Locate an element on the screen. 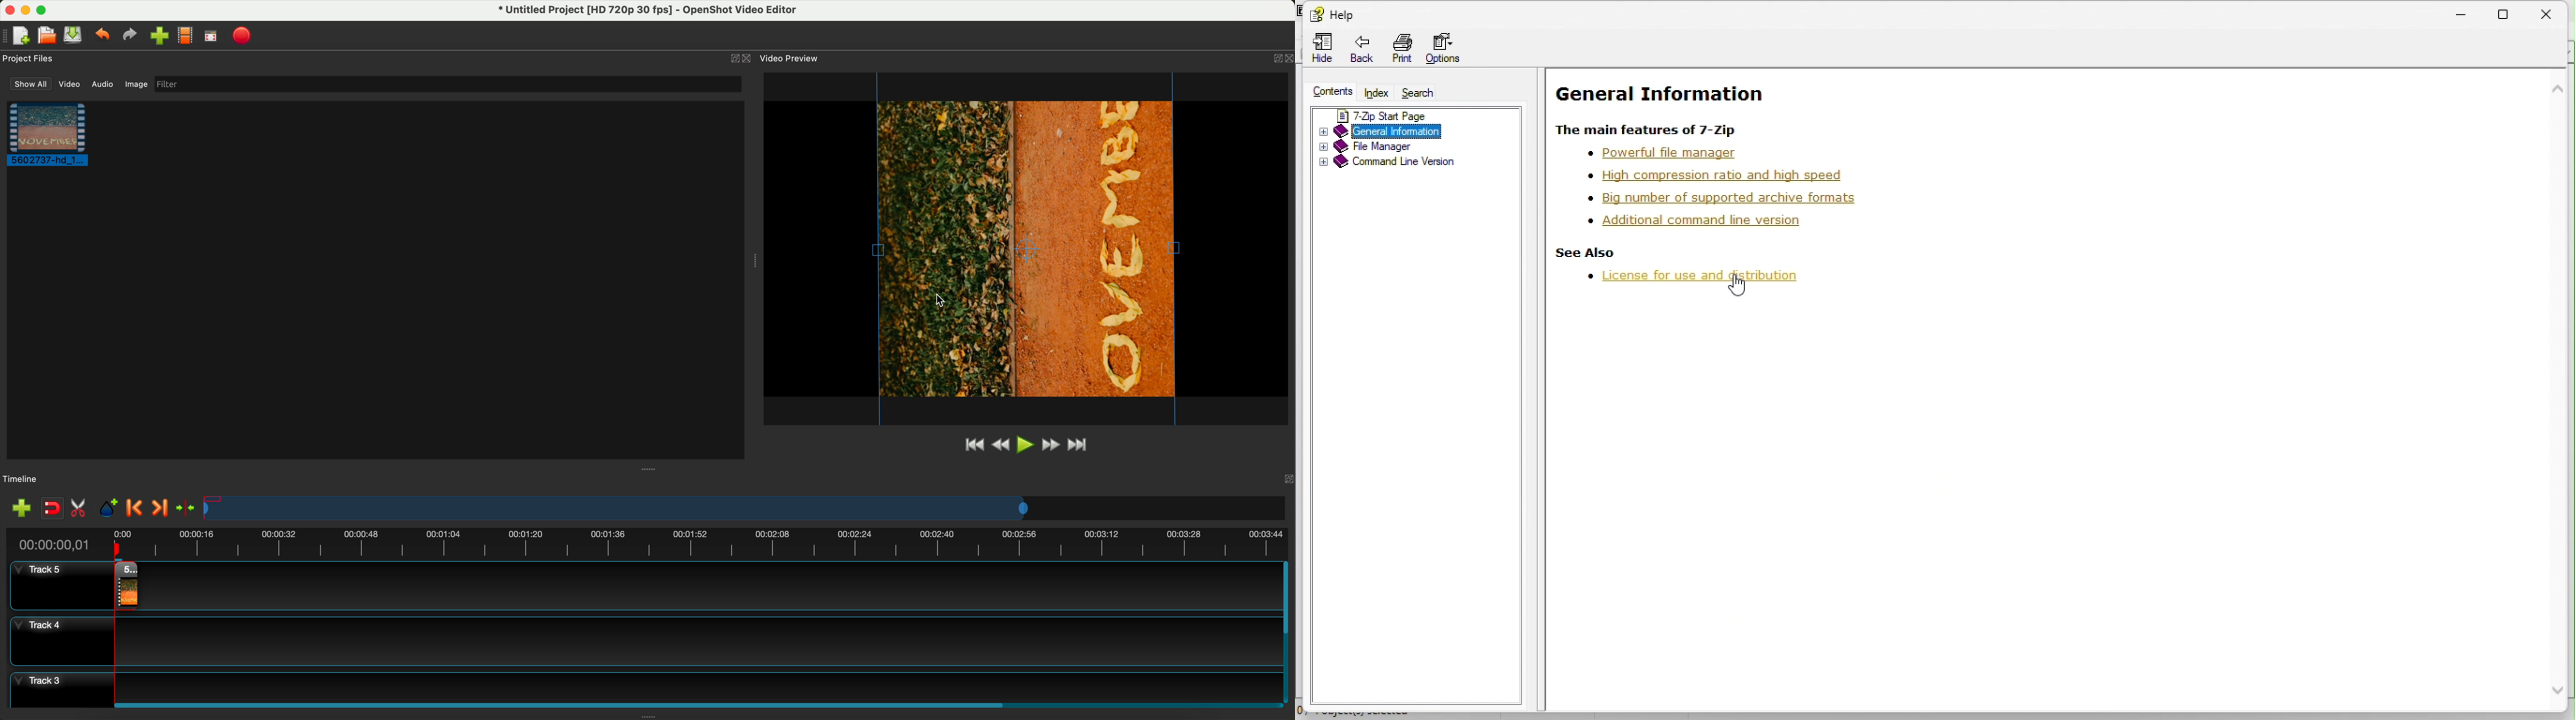 The image size is (2576, 728). add track is located at coordinates (22, 508).